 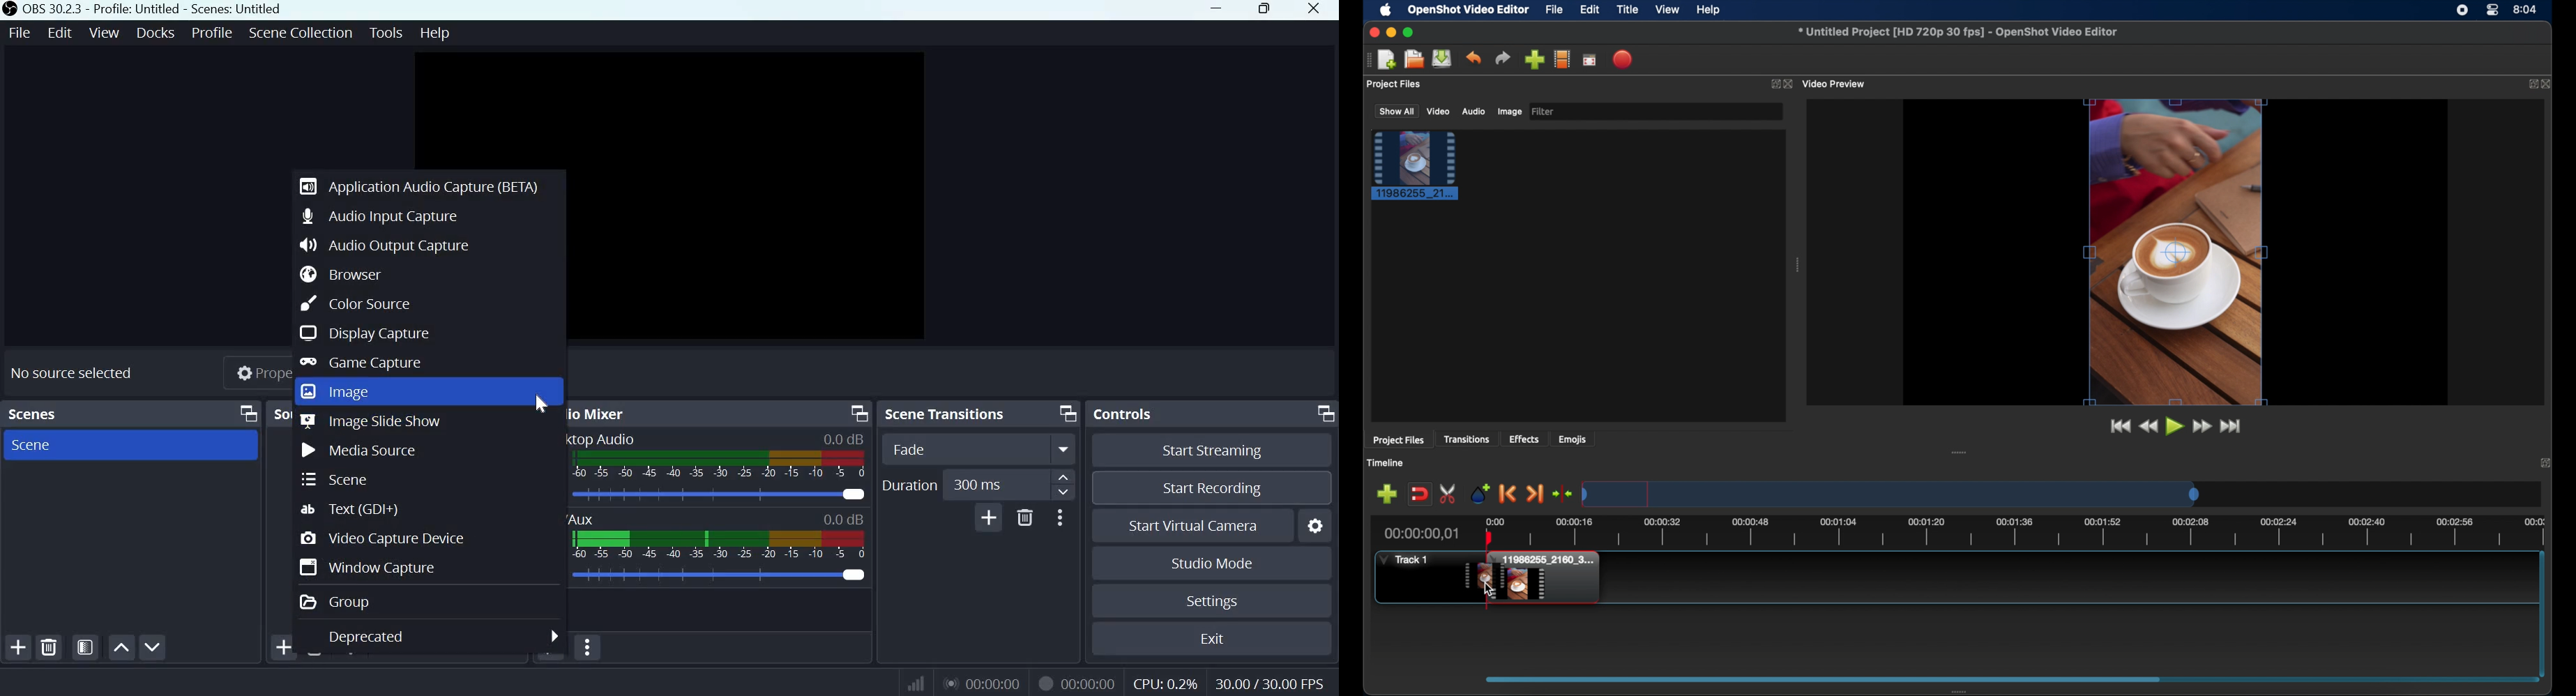 What do you see at coordinates (998, 486) in the screenshot?
I see `300 ms` at bounding box center [998, 486].